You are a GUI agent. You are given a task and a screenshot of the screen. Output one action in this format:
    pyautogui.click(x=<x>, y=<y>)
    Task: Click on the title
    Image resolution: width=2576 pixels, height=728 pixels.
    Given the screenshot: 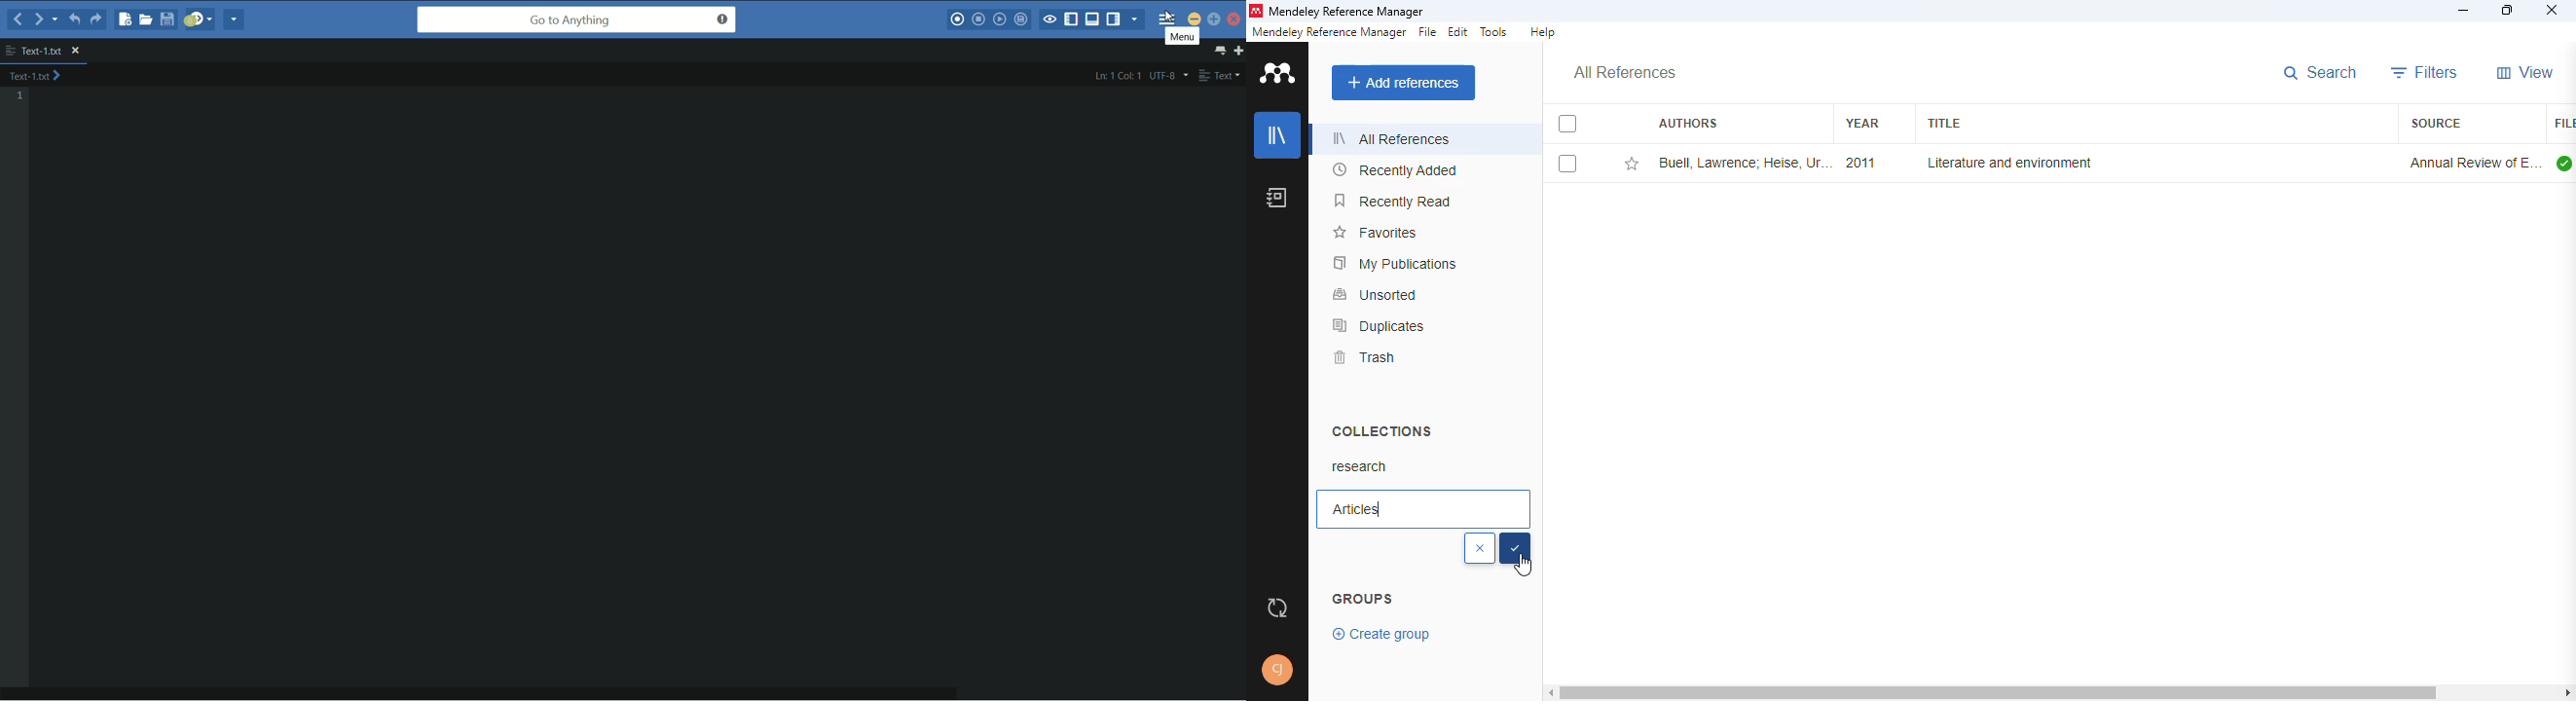 What is the action you would take?
    pyautogui.click(x=1942, y=124)
    